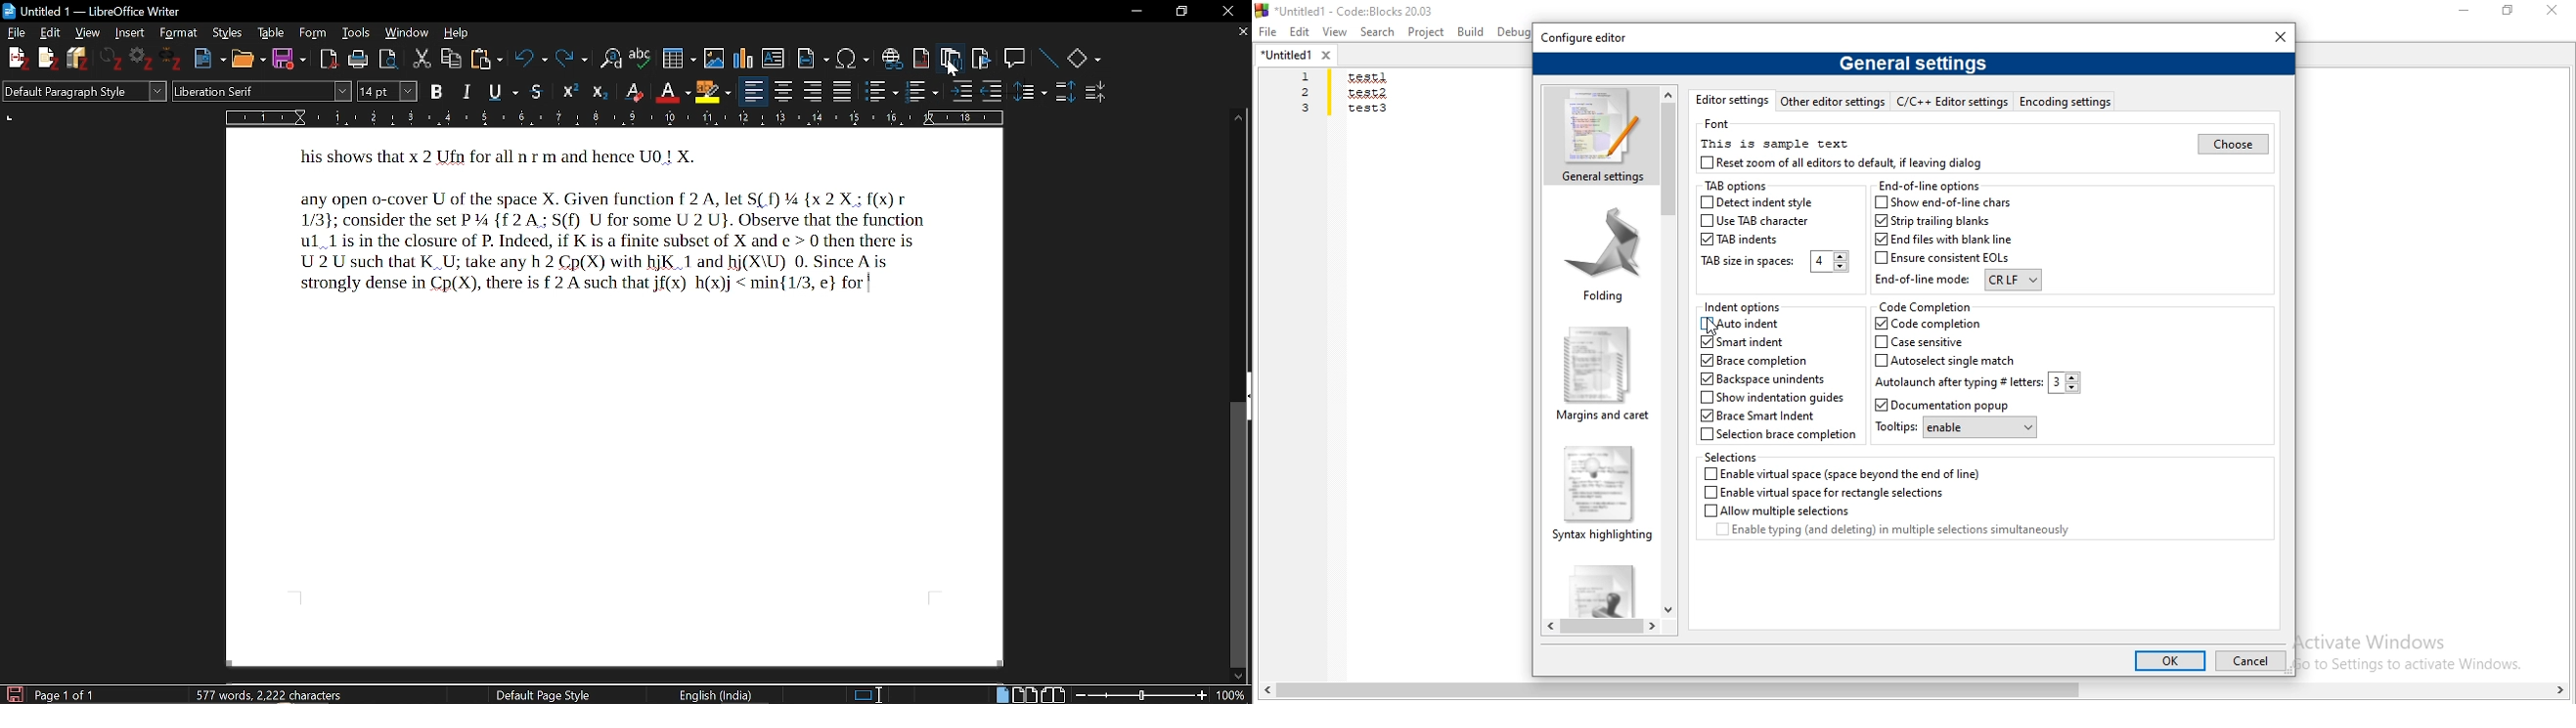 The width and height of the screenshot is (2576, 728). What do you see at coordinates (1763, 380) in the screenshot?
I see `Backspace unindents` at bounding box center [1763, 380].